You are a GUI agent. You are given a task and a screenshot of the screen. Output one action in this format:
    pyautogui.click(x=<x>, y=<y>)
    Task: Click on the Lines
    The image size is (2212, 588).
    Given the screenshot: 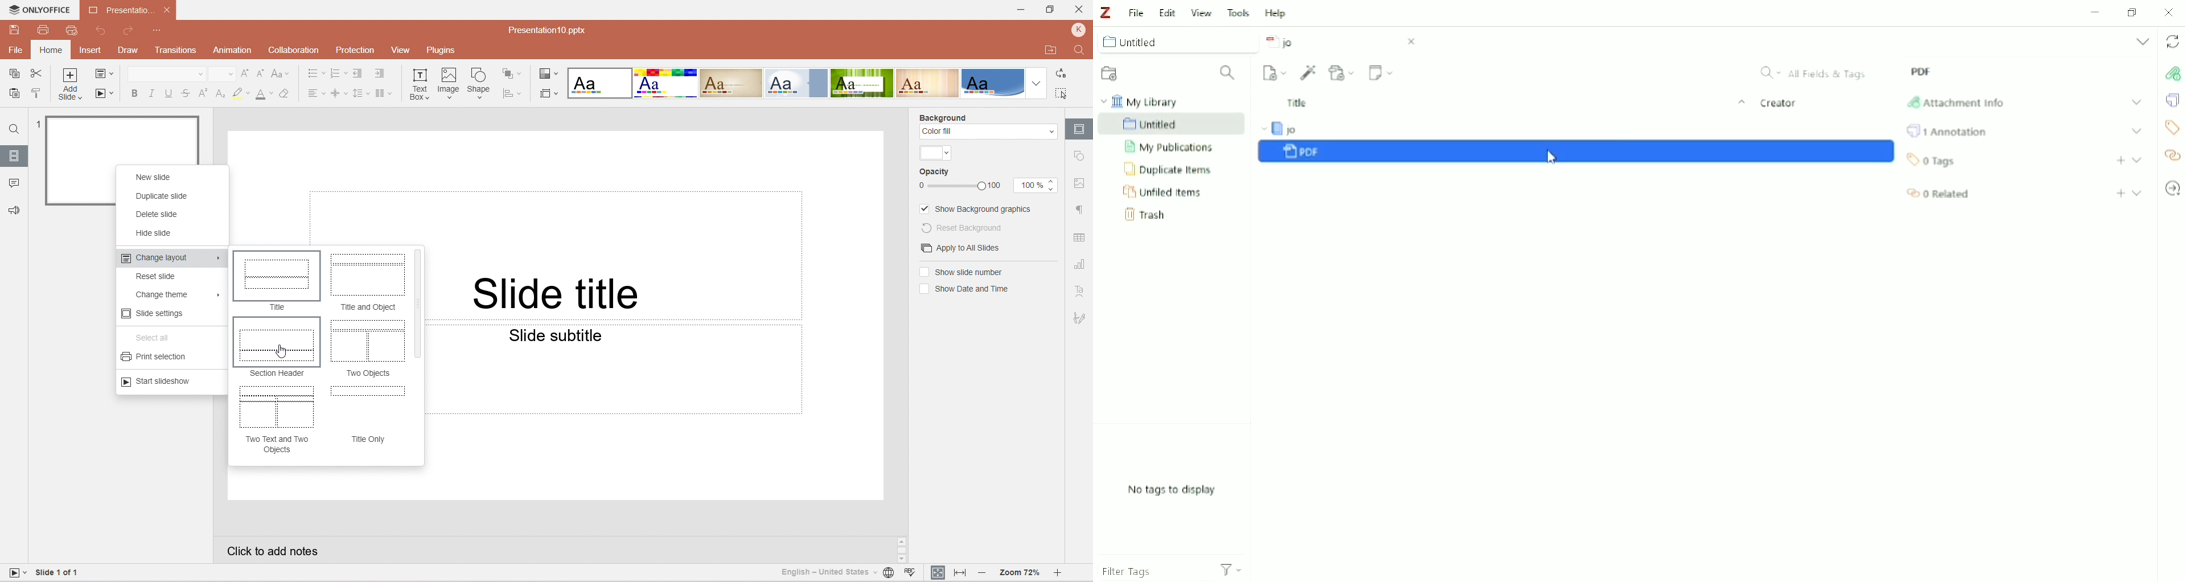 What is the action you would take?
    pyautogui.click(x=929, y=83)
    